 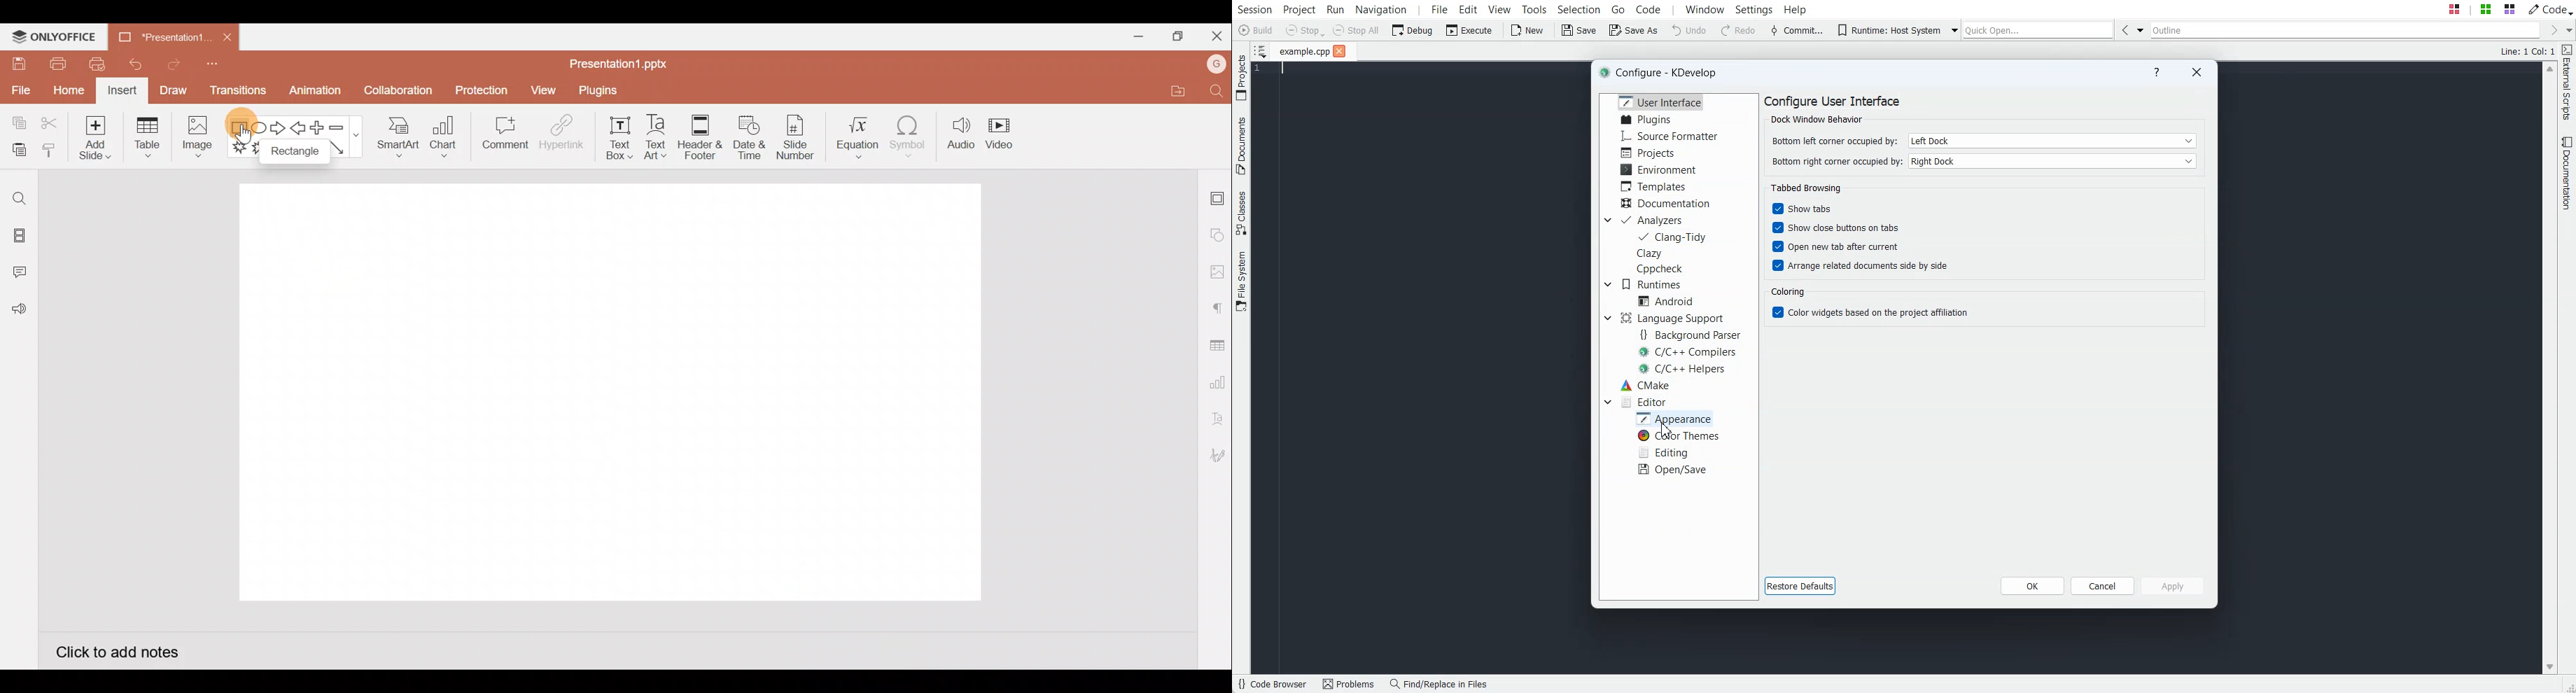 I want to click on Comment, so click(x=500, y=135).